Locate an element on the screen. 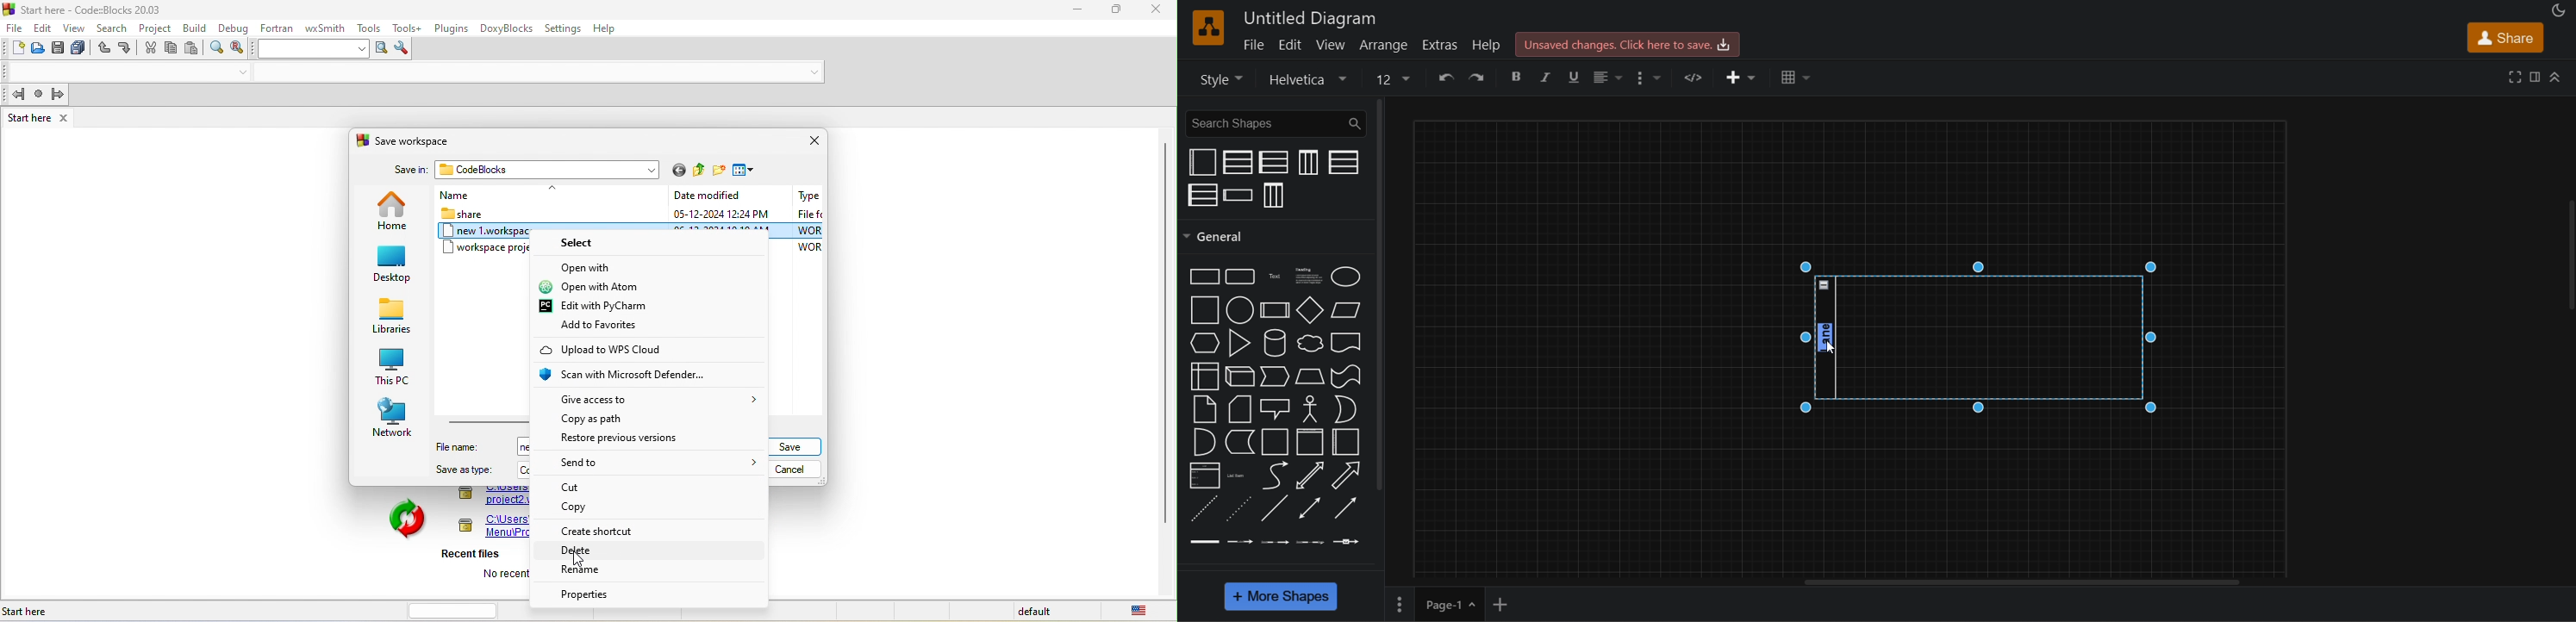 The height and width of the screenshot is (644, 2576). Insert is located at coordinates (1741, 77).